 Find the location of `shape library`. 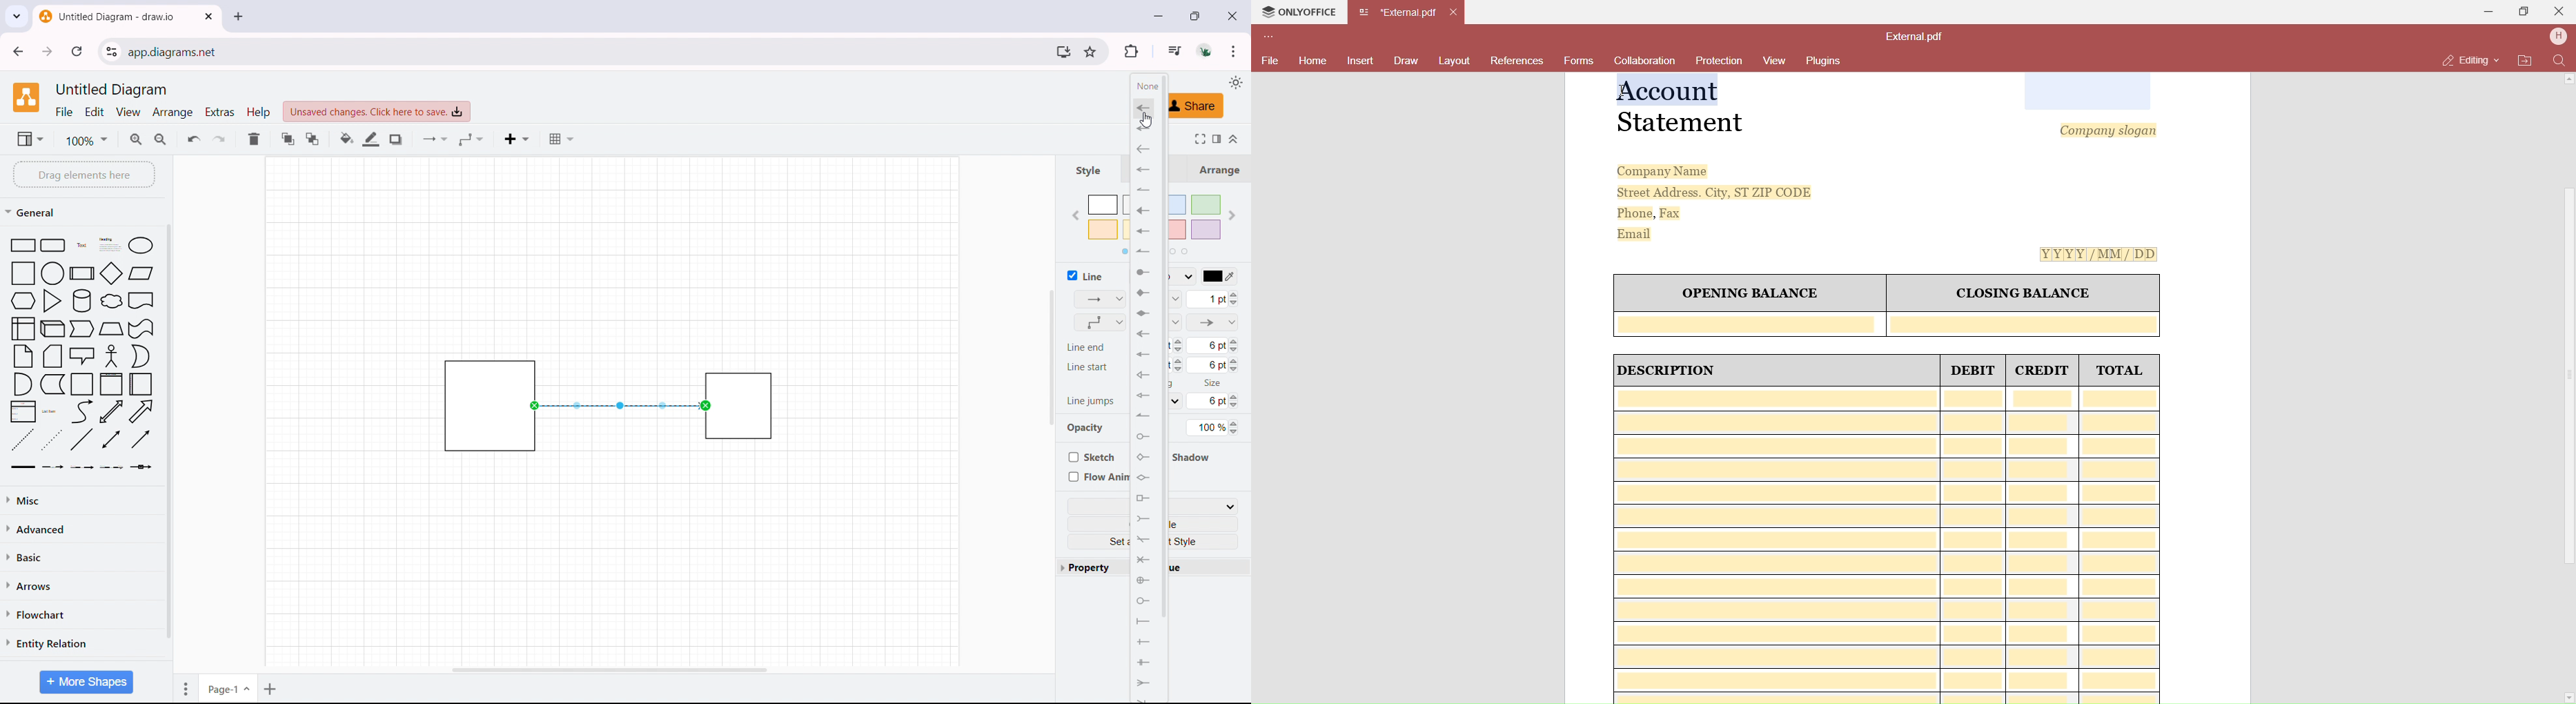

shape library is located at coordinates (82, 355).